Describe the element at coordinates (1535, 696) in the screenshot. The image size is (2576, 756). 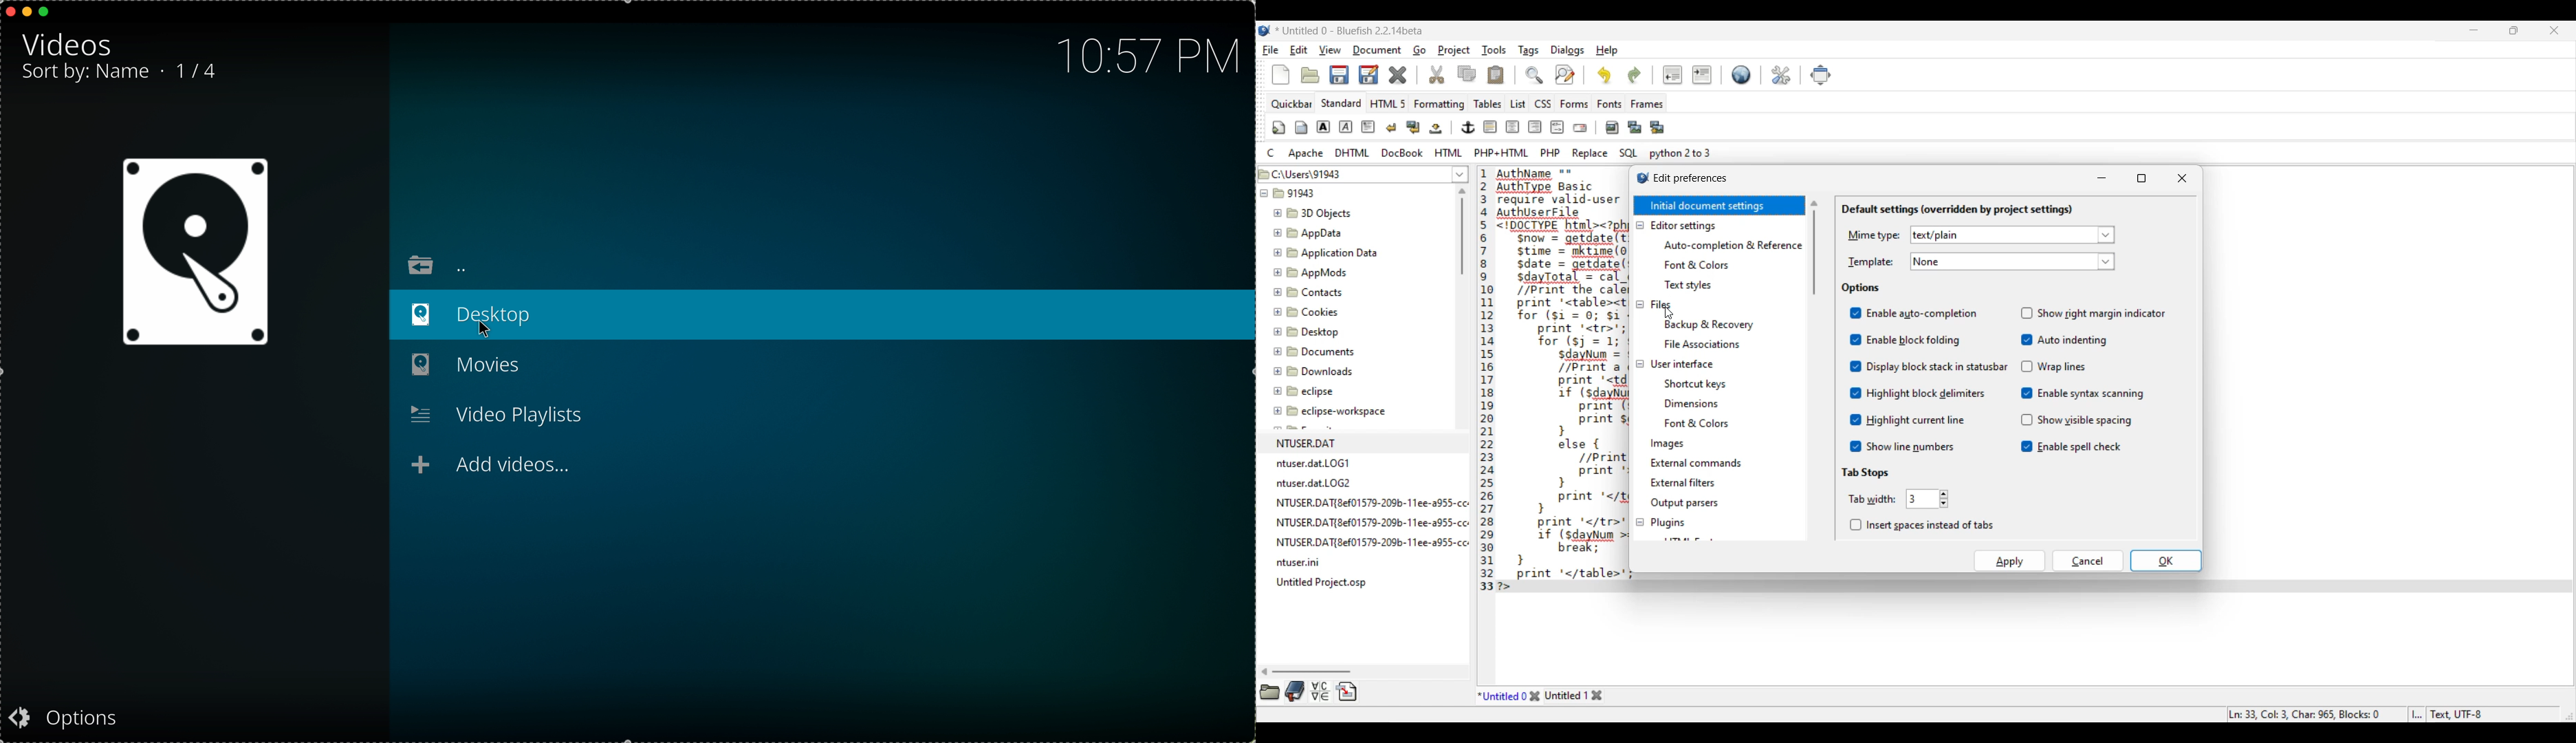
I see `Close tab` at that location.